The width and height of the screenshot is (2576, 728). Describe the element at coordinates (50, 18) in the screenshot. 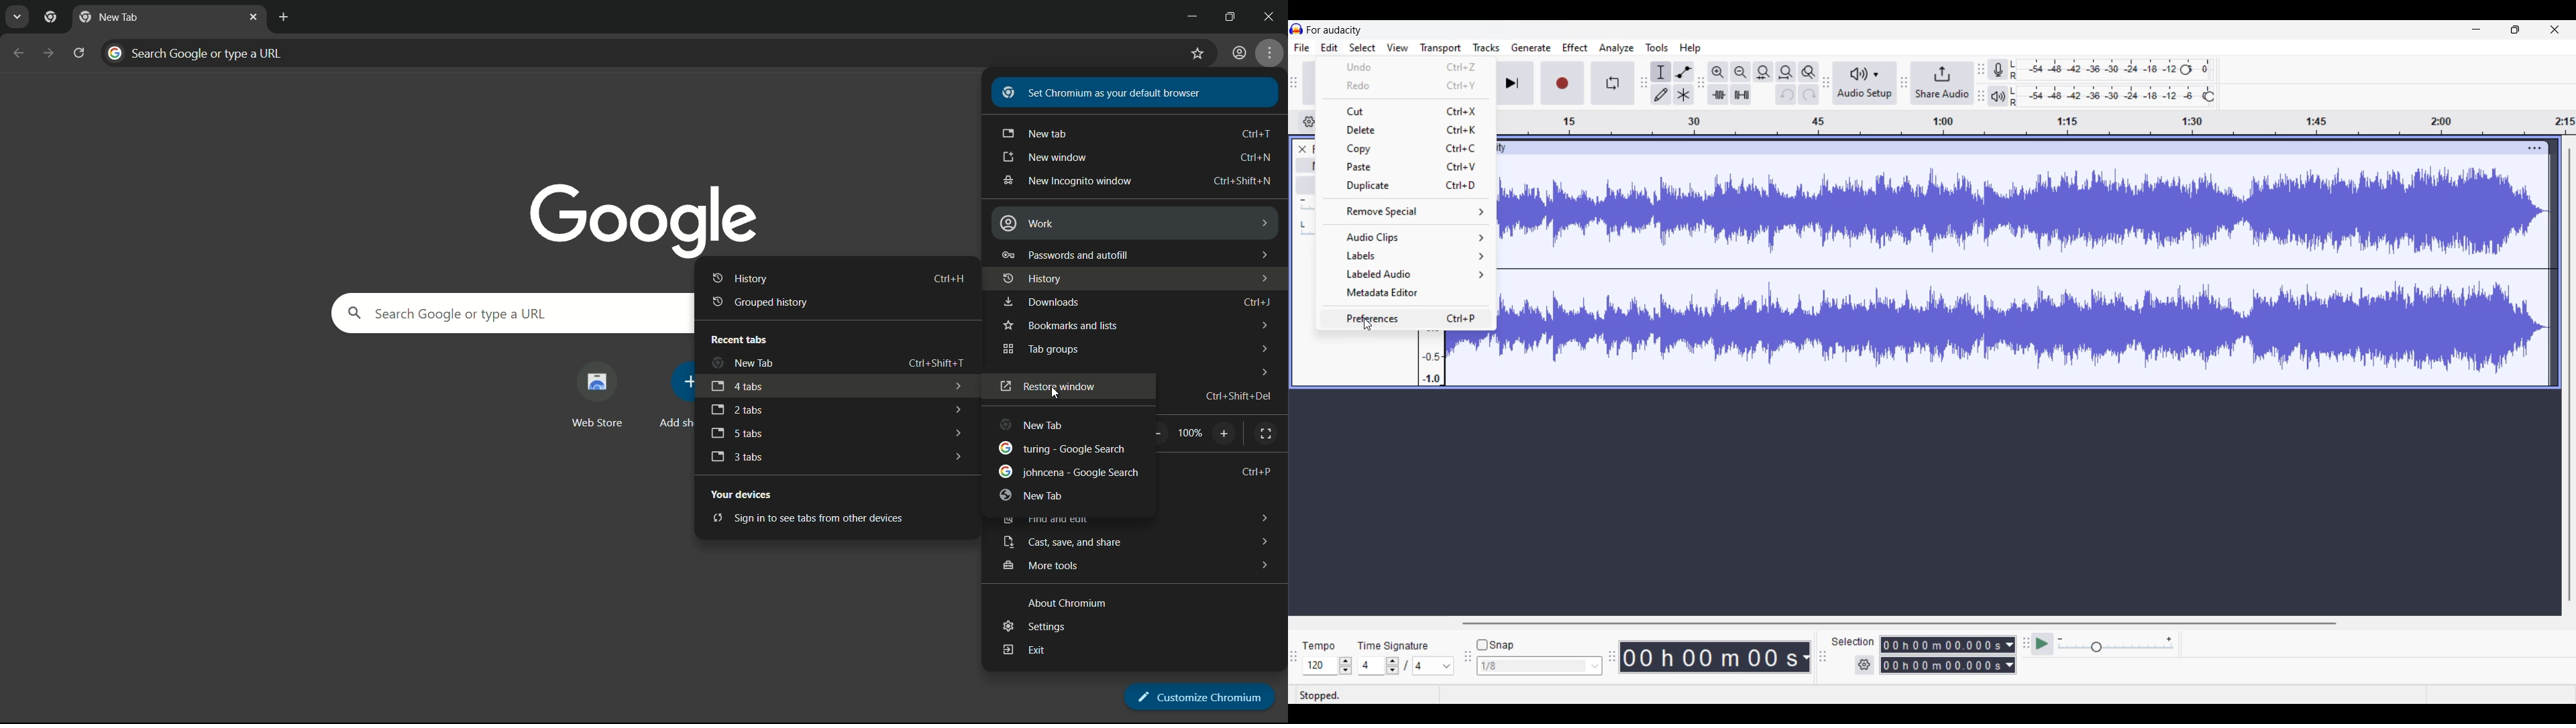

I see `chrome icon` at that location.